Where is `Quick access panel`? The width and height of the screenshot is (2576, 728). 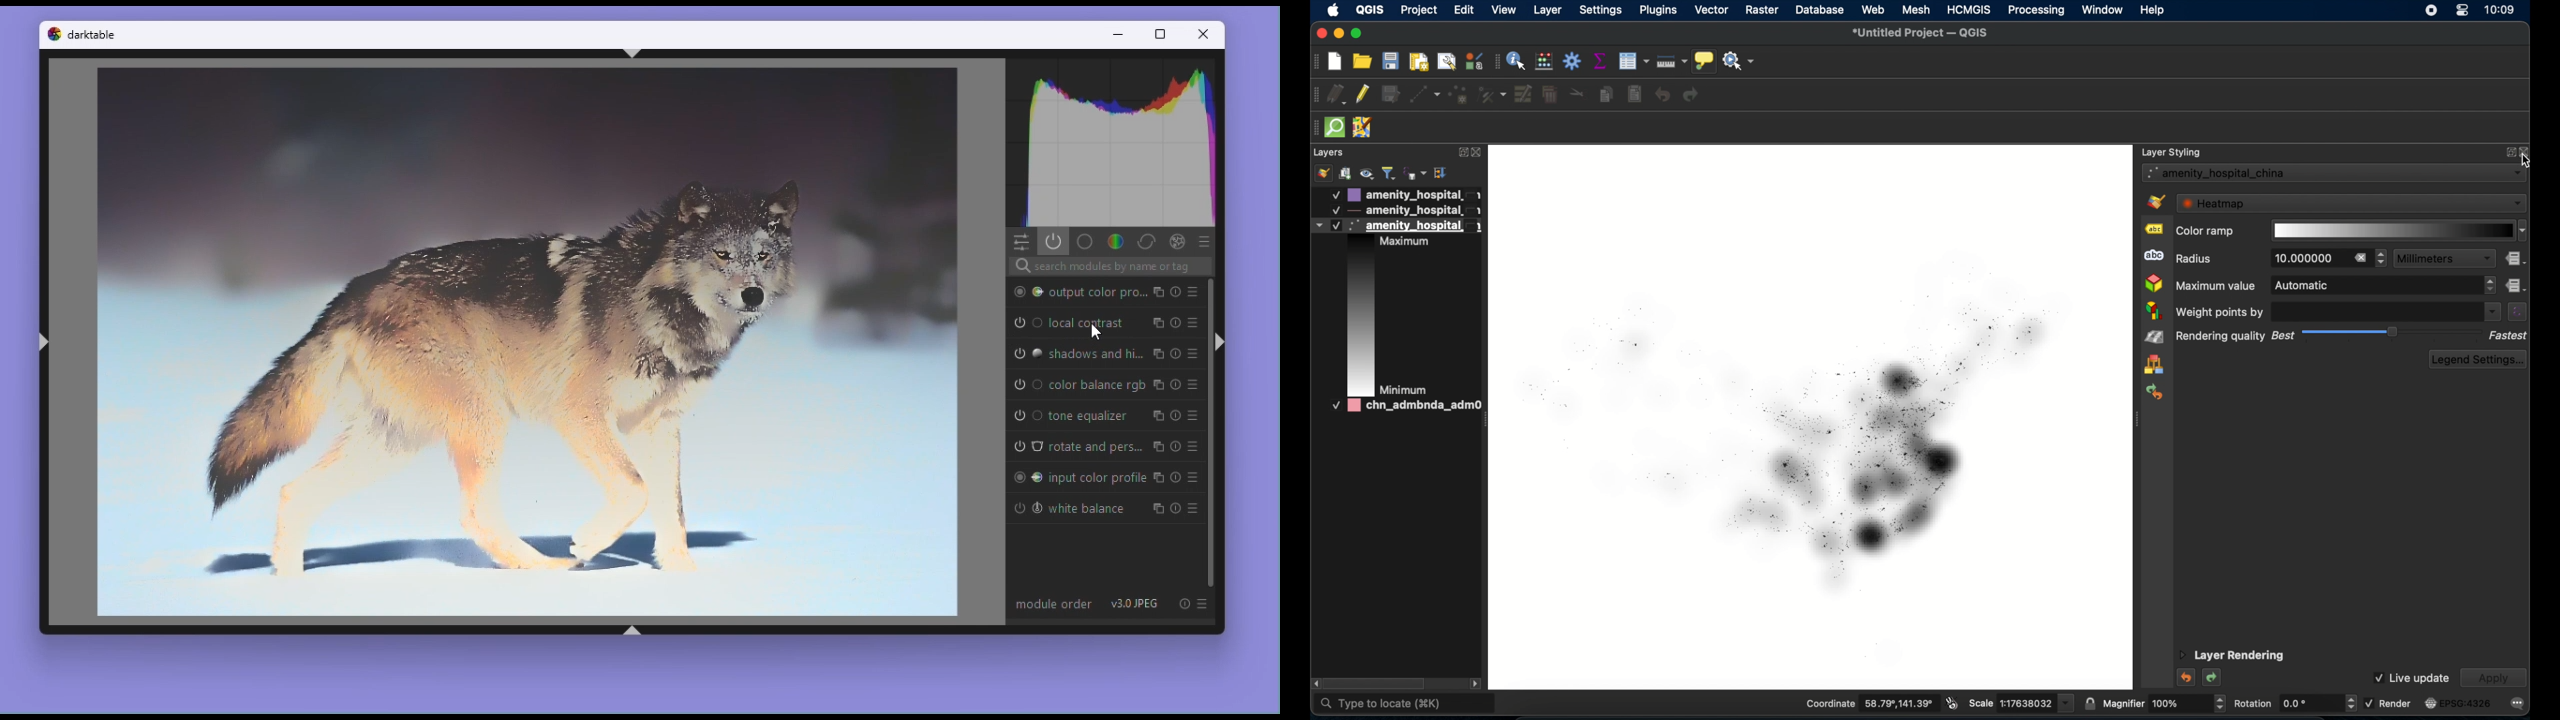 Quick access panel is located at coordinates (1022, 242).